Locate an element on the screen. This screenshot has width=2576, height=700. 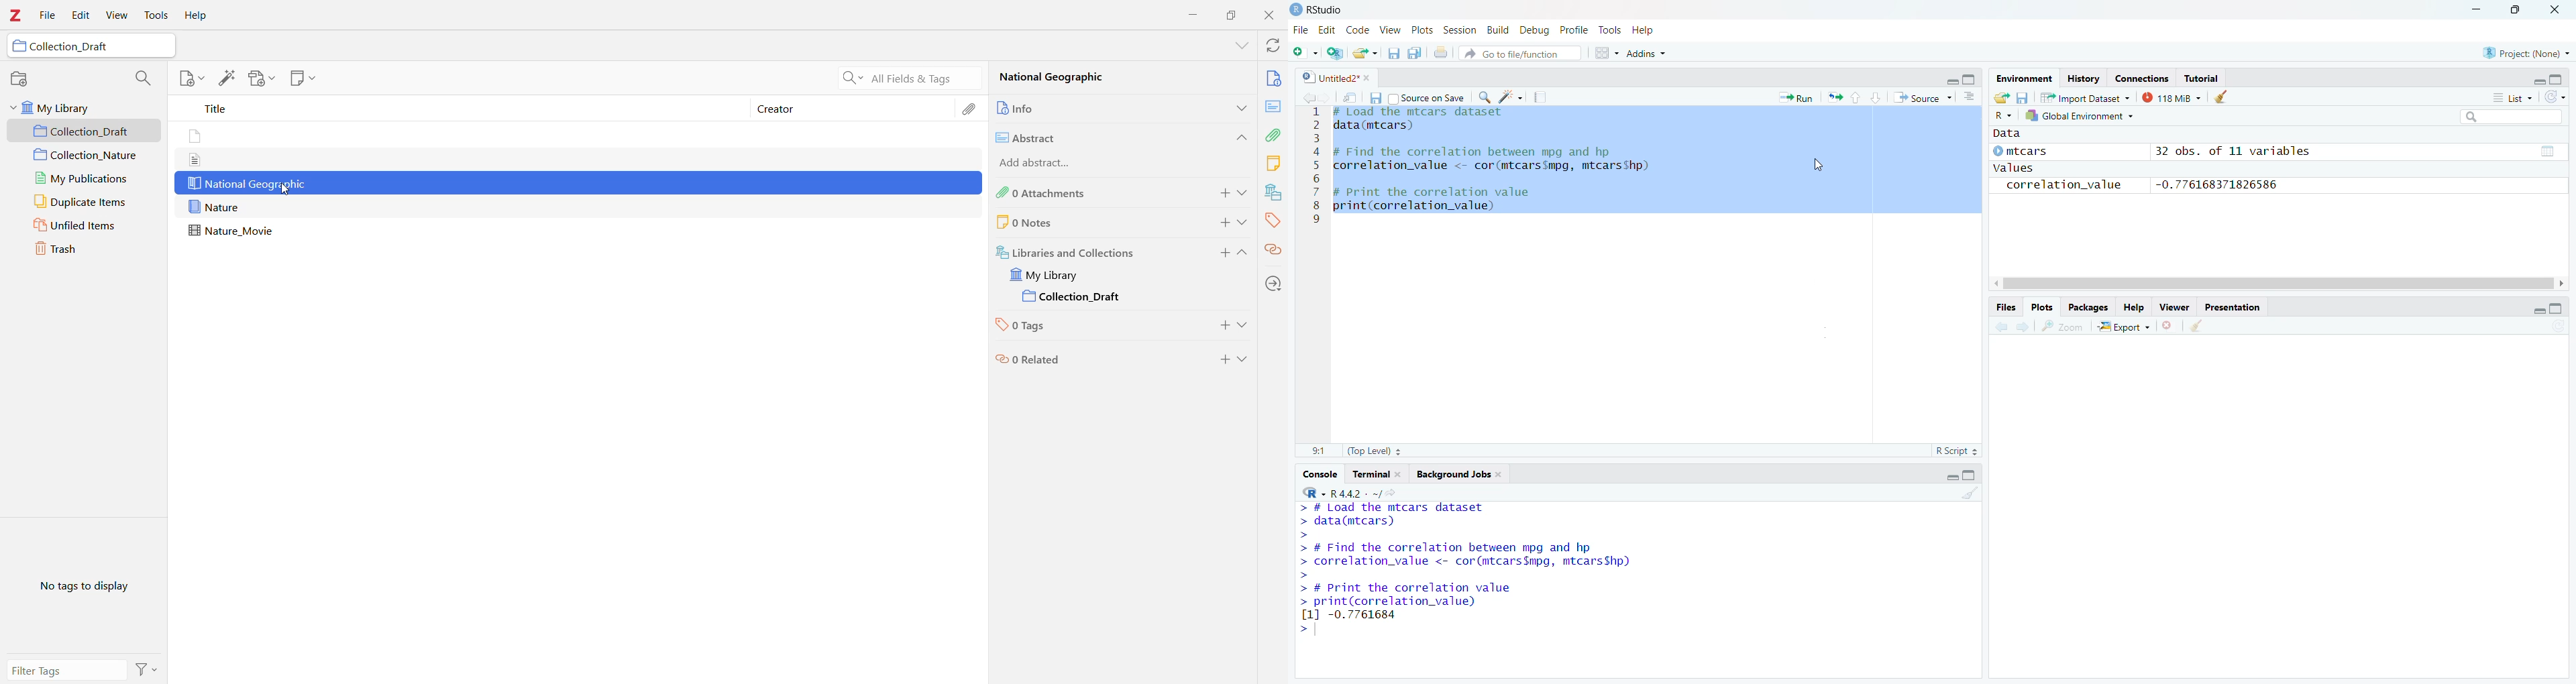
Help is located at coordinates (2135, 305).